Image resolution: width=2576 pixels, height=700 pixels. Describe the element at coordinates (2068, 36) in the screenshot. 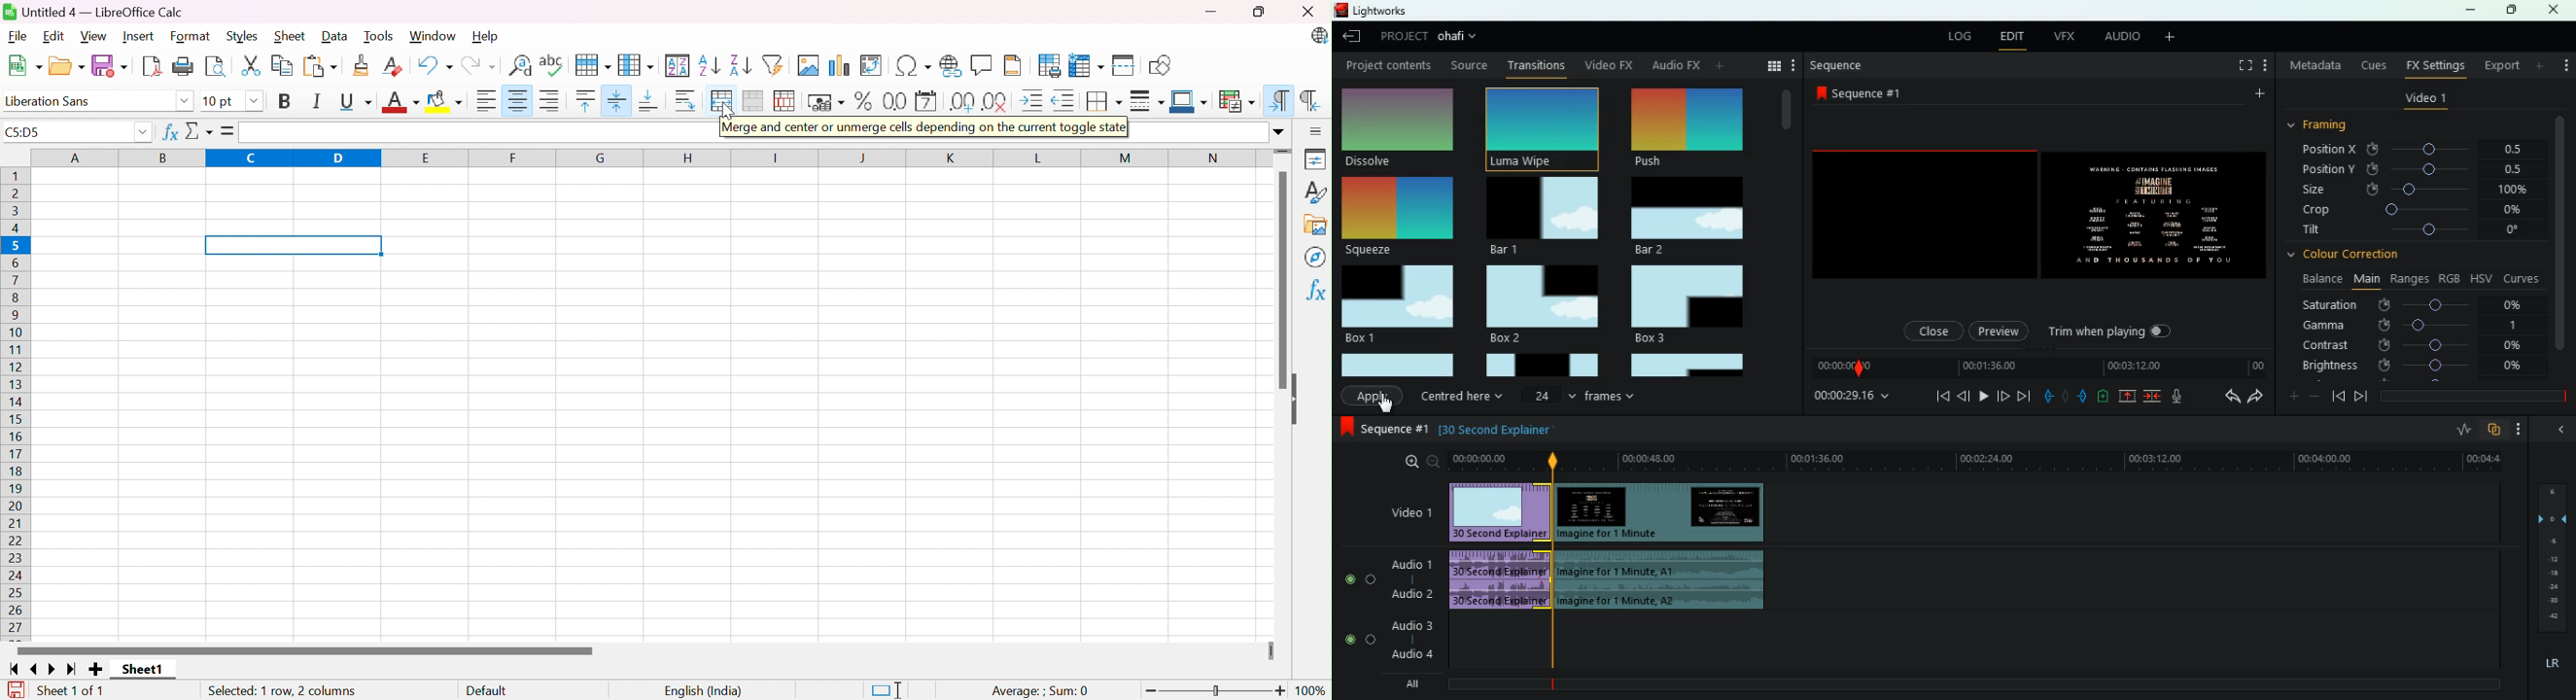

I see `vfx` at that location.